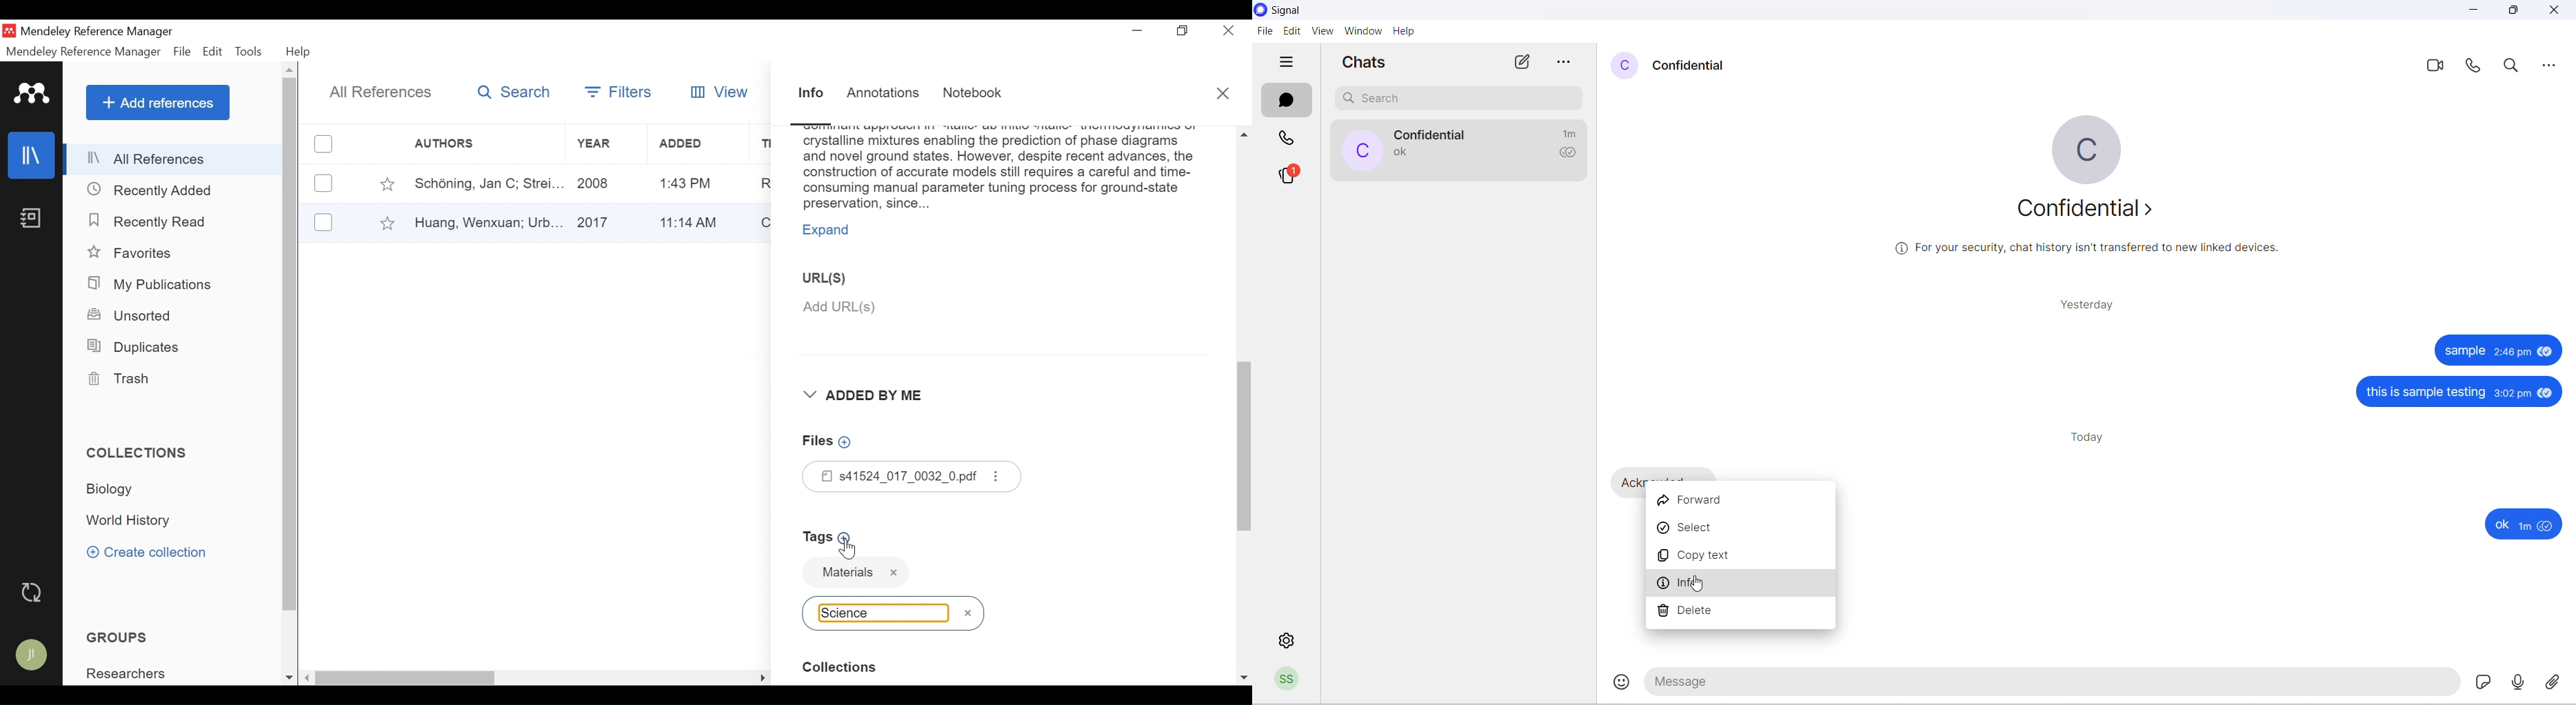  What do you see at coordinates (483, 183) in the screenshot?
I see `Author` at bounding box center [483, 183].